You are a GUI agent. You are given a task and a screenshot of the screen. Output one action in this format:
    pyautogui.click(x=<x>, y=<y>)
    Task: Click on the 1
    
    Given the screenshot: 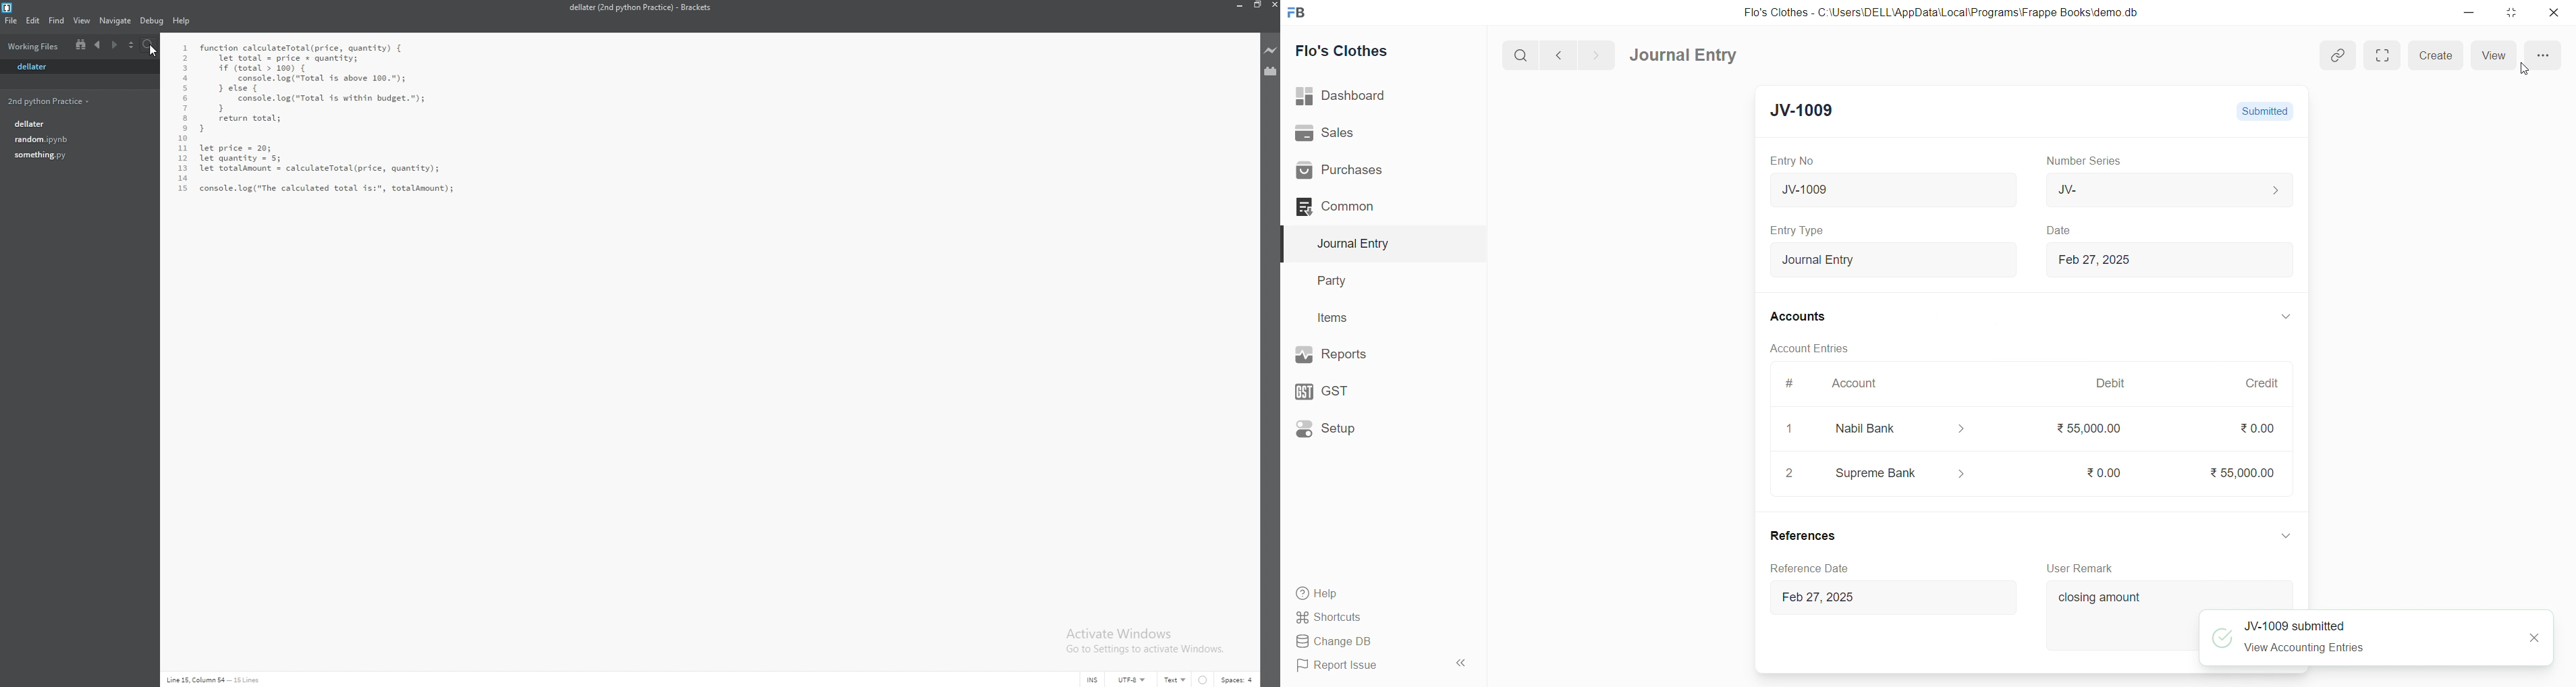 What is the action you would take?
    pyautogui.click(x=1789, y=429)
    